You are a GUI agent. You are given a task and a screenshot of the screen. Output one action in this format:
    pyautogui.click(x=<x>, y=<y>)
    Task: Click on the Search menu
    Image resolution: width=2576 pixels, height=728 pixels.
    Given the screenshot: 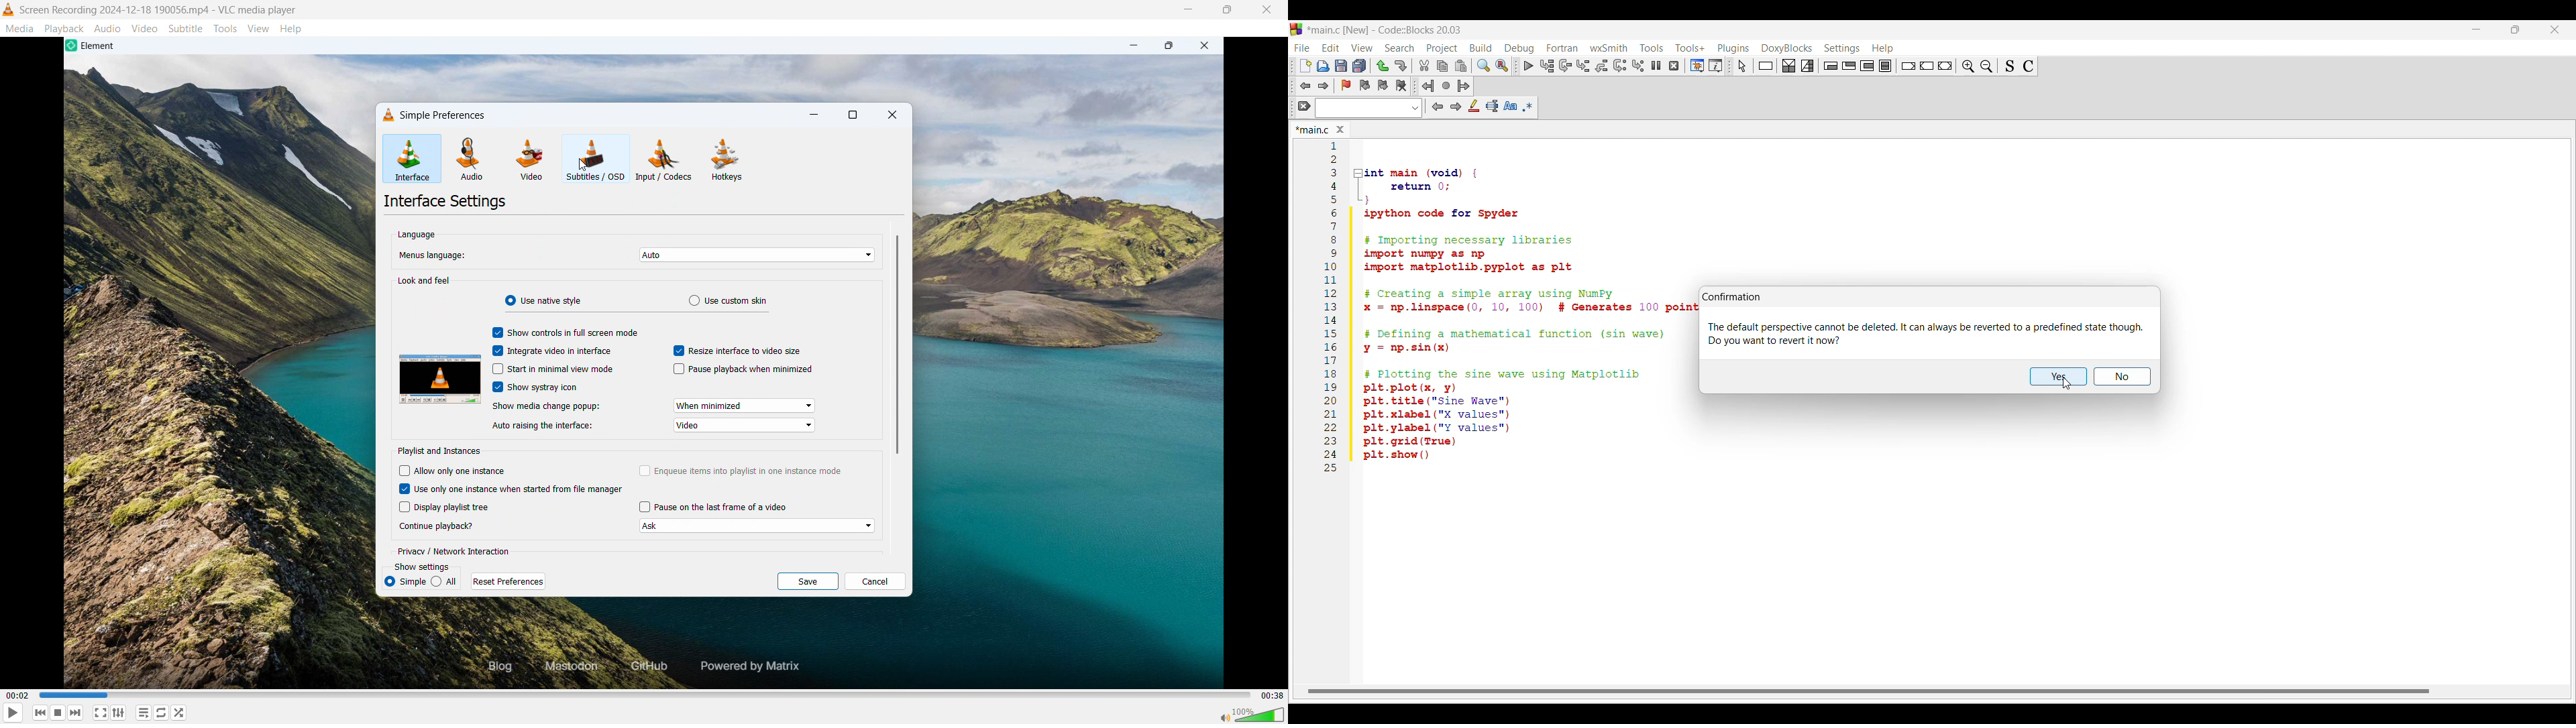 What is the action you would take?
    pyautogui.click(x=1399, y=48)
    